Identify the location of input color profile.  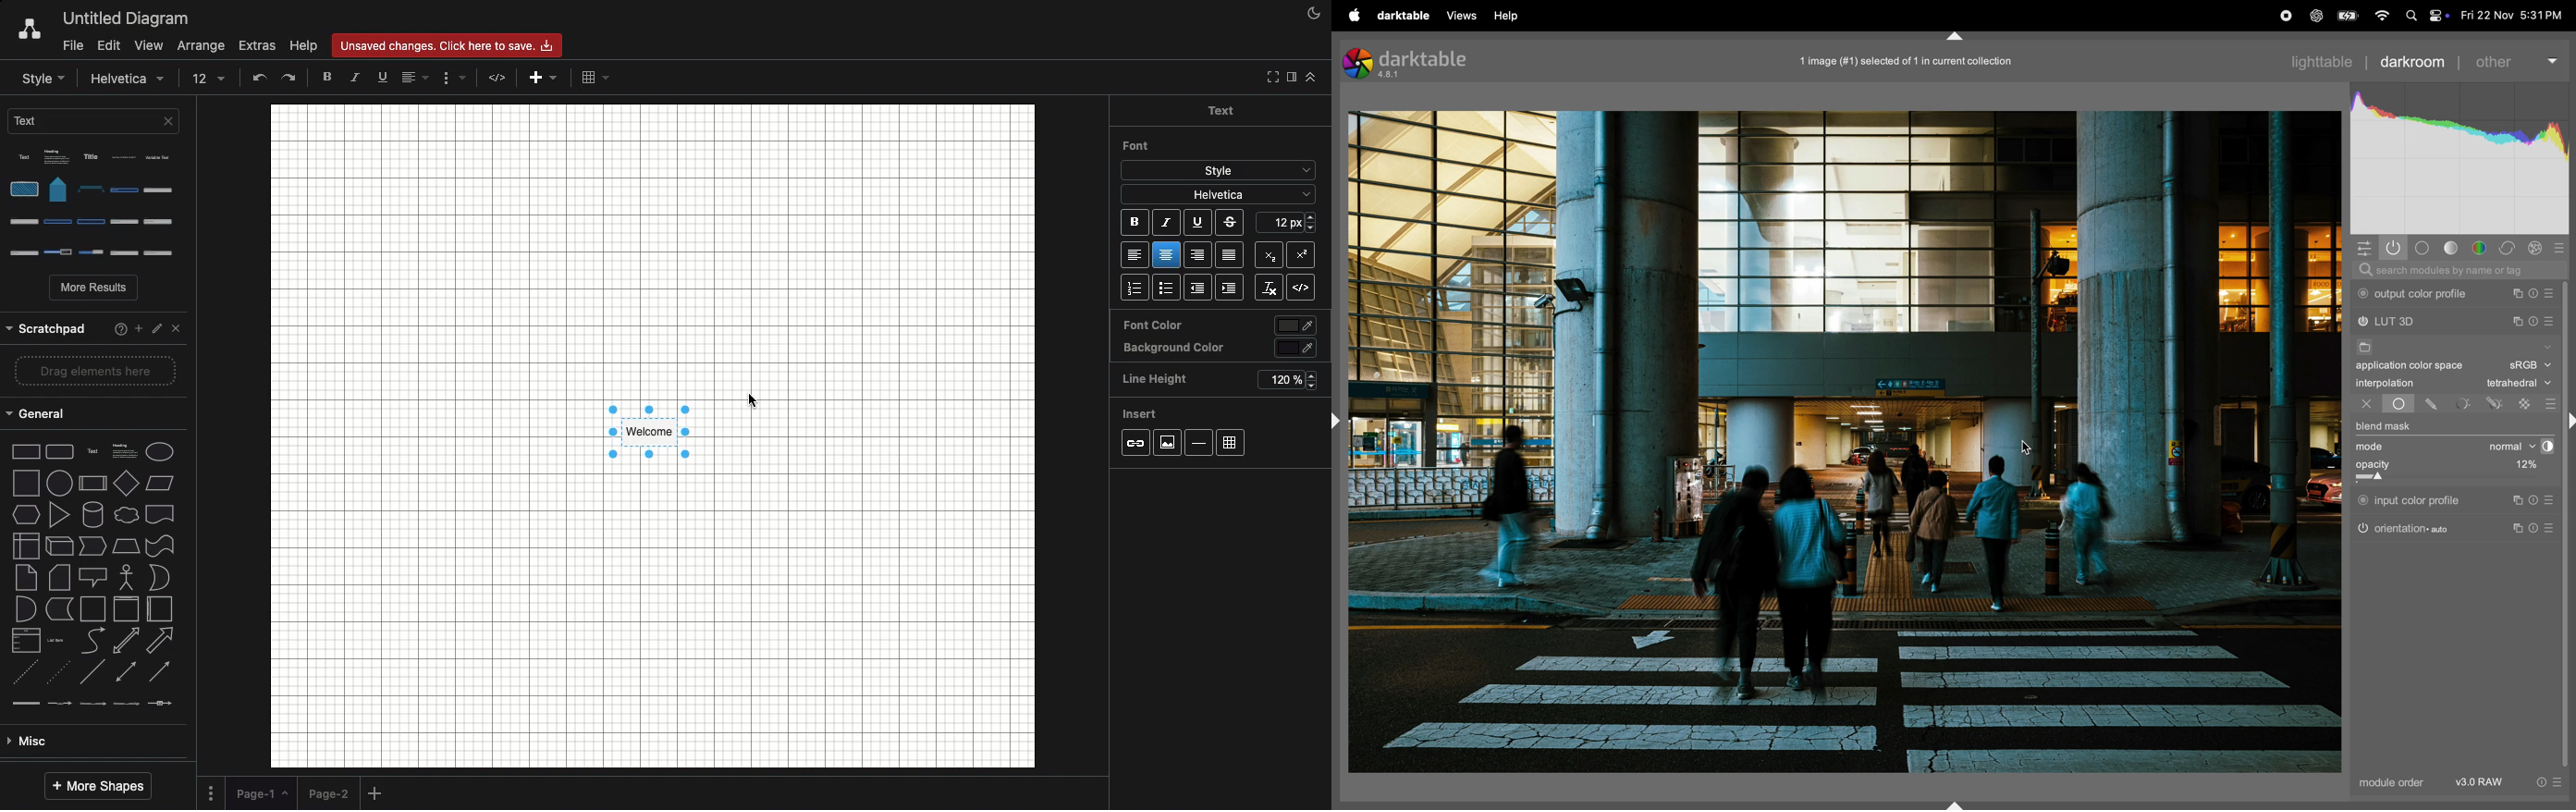
(2410, 499).